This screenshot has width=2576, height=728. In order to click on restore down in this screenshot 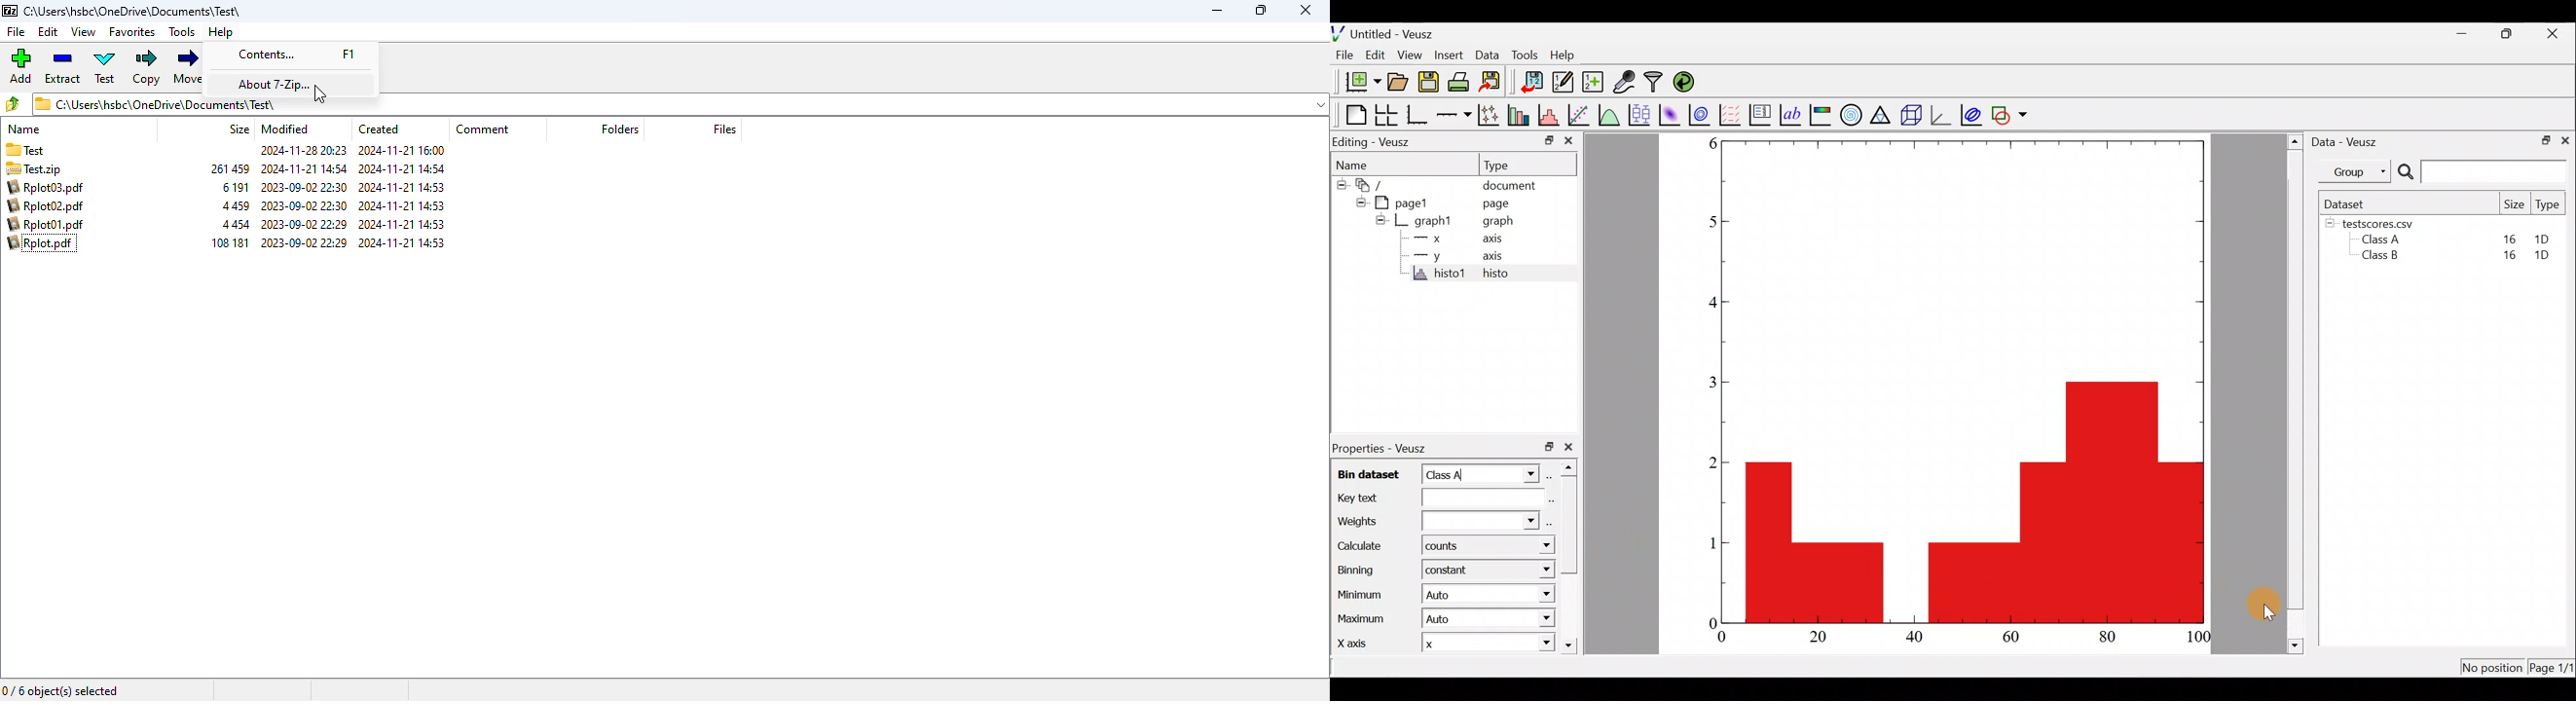, I will do `click(1545, 447)`.